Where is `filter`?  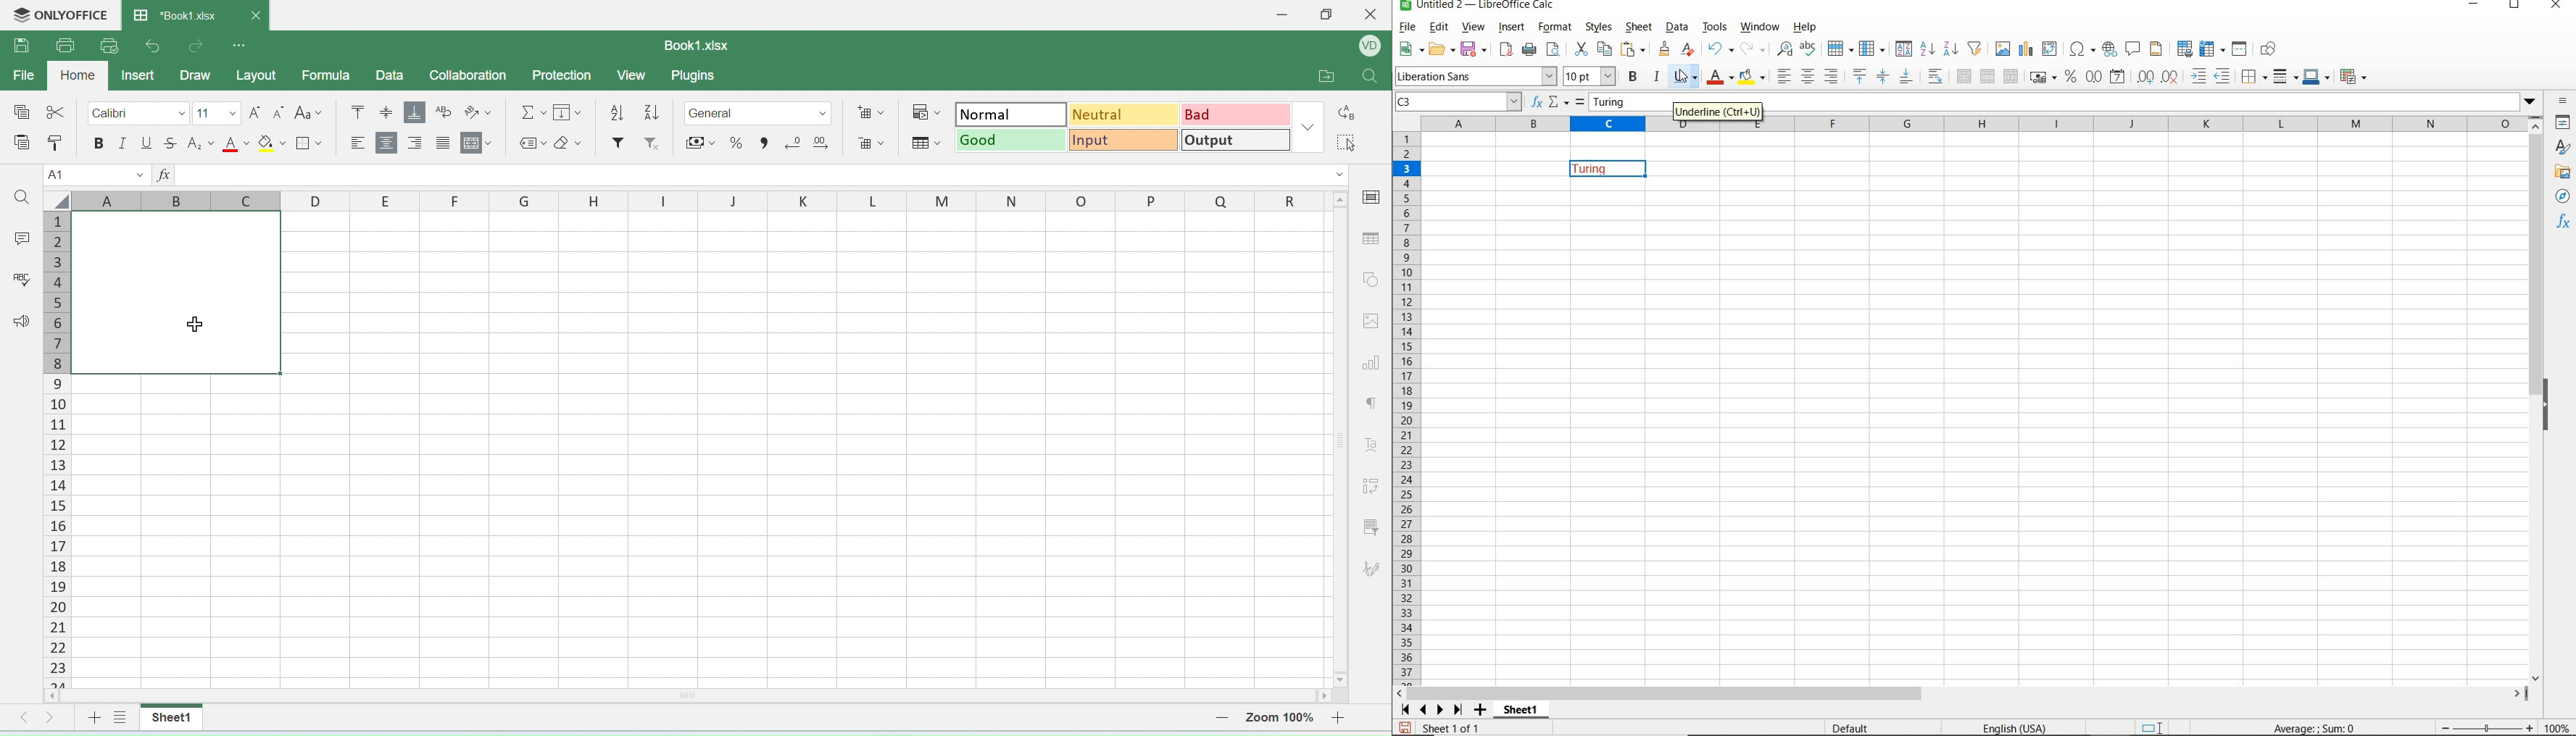 filter is located at coordinates (1374, 528).